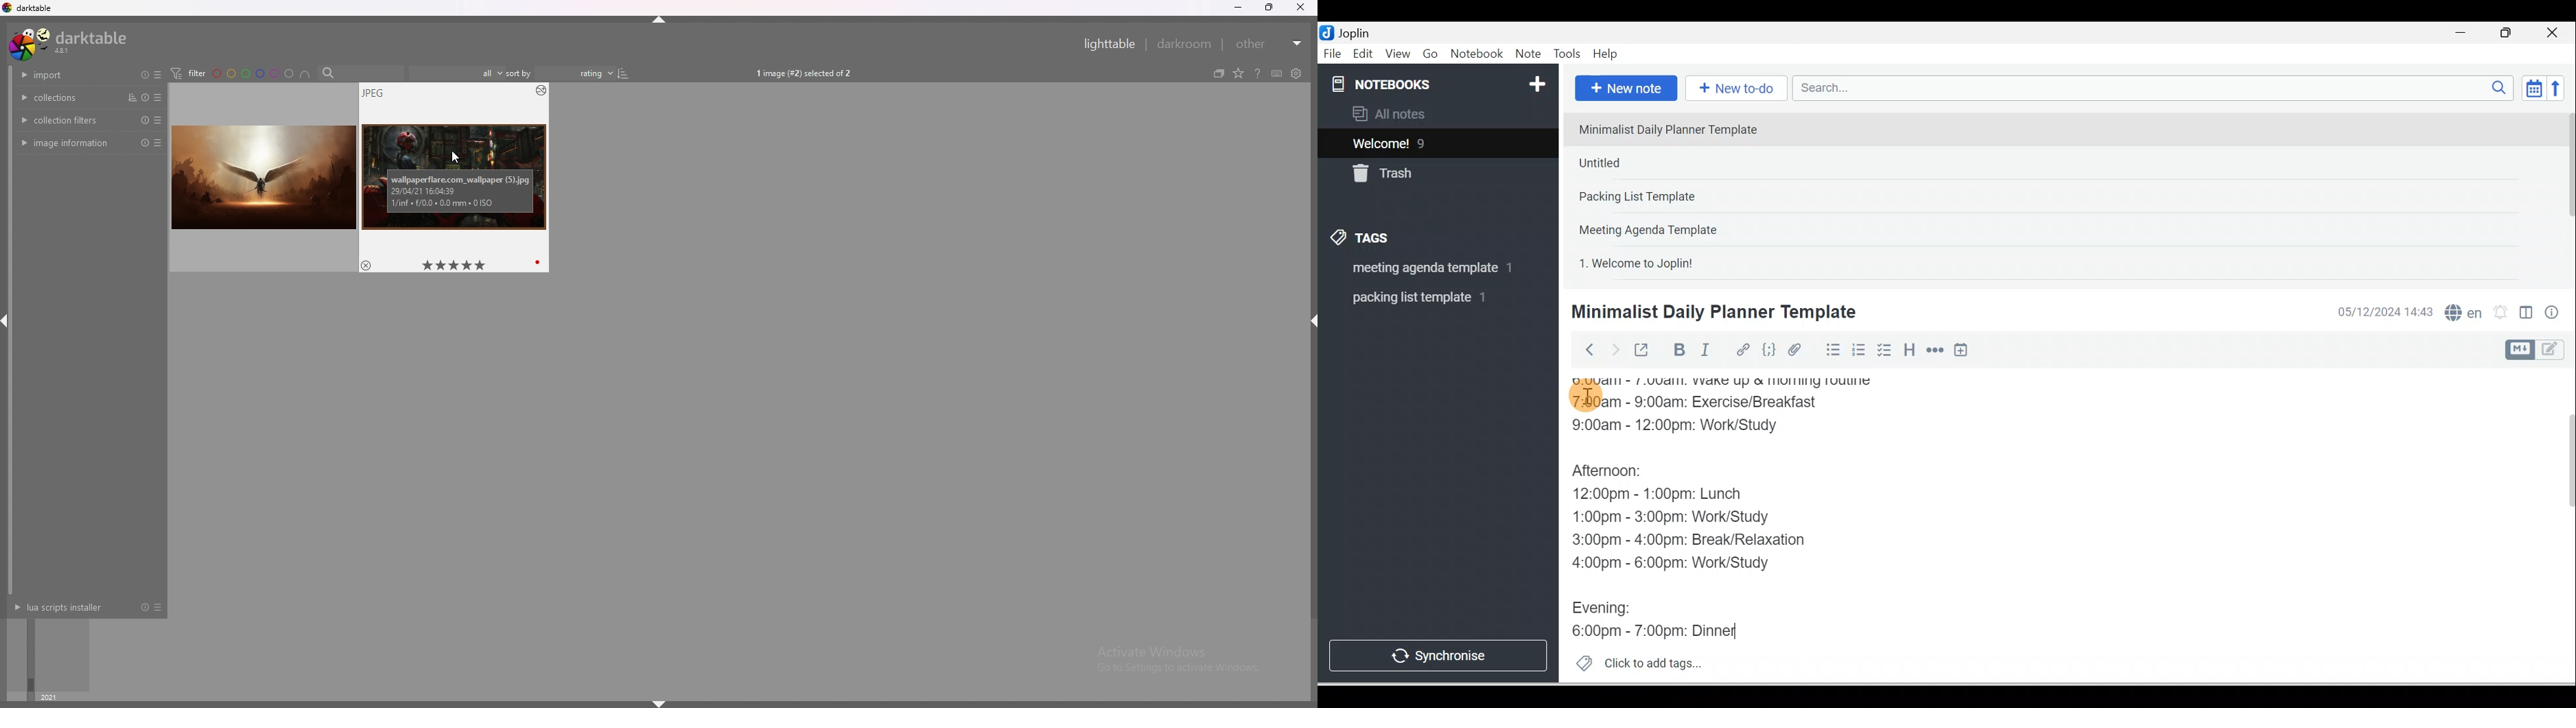  Describe the element at coordinates (1883, 350) in the screenshot. I see `Checkbox` at that location.